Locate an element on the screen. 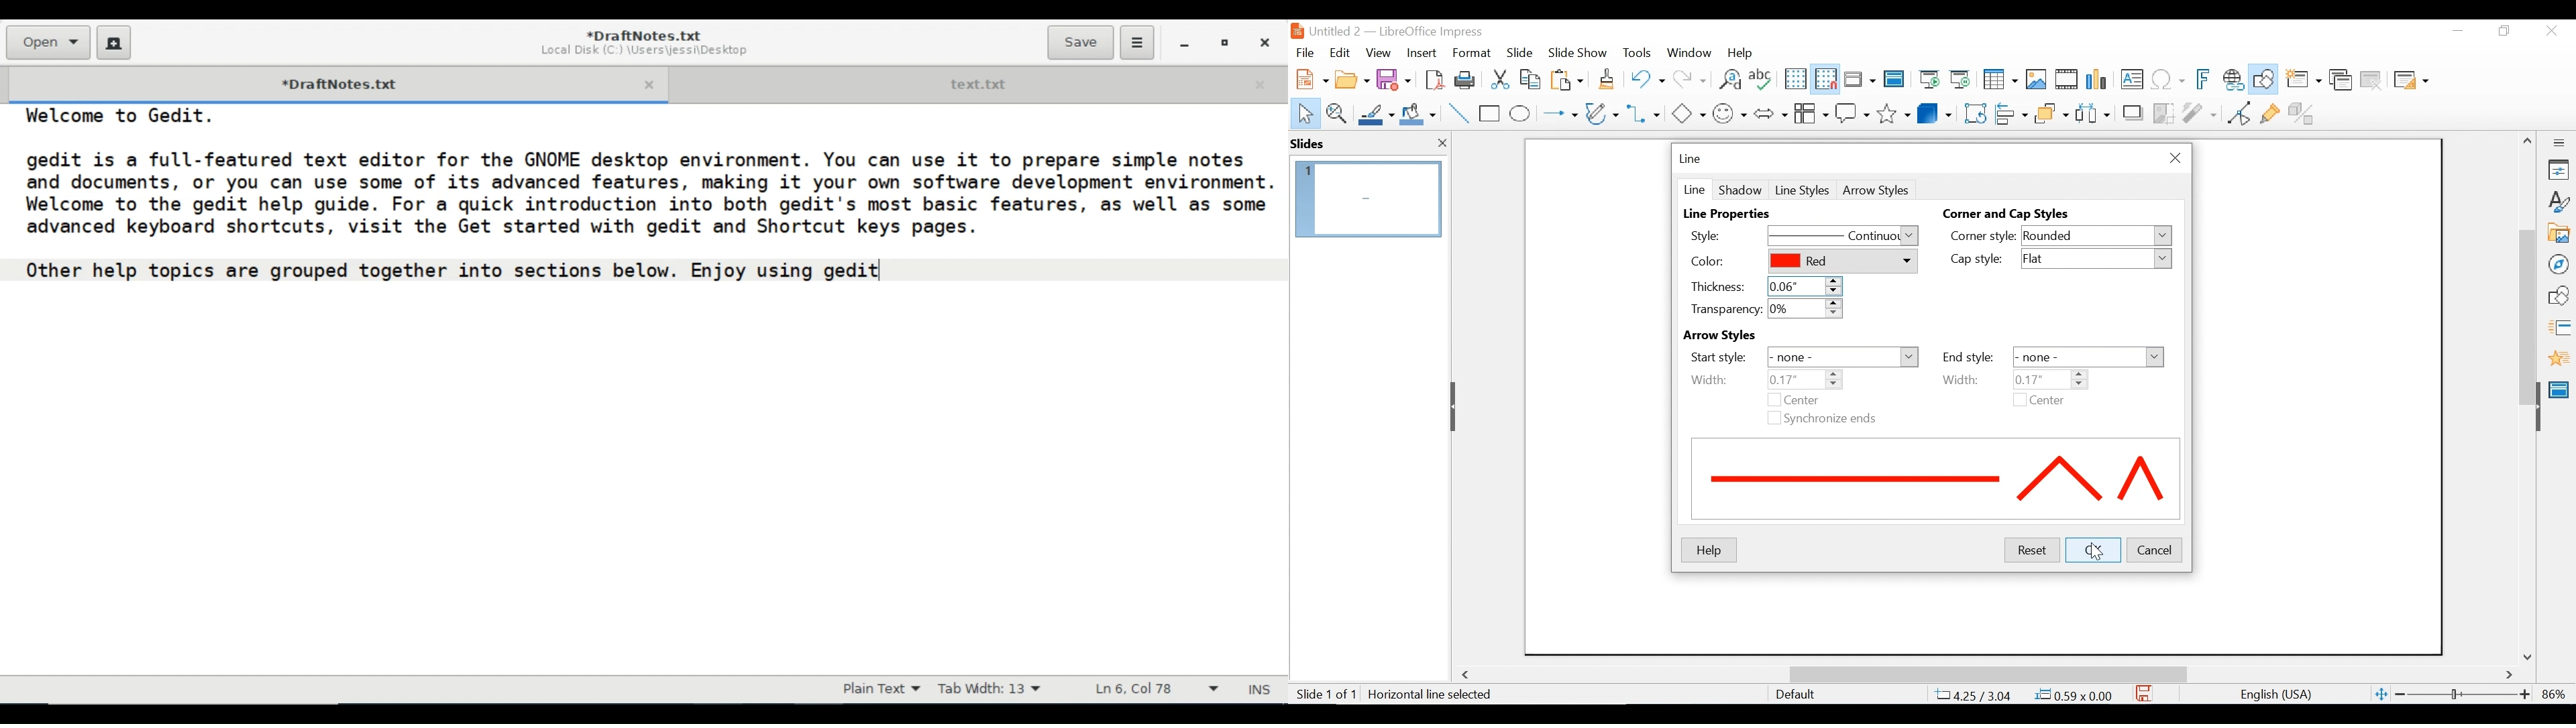 The image size is (2576, 728). Format is located at coordinates (1472, 53).